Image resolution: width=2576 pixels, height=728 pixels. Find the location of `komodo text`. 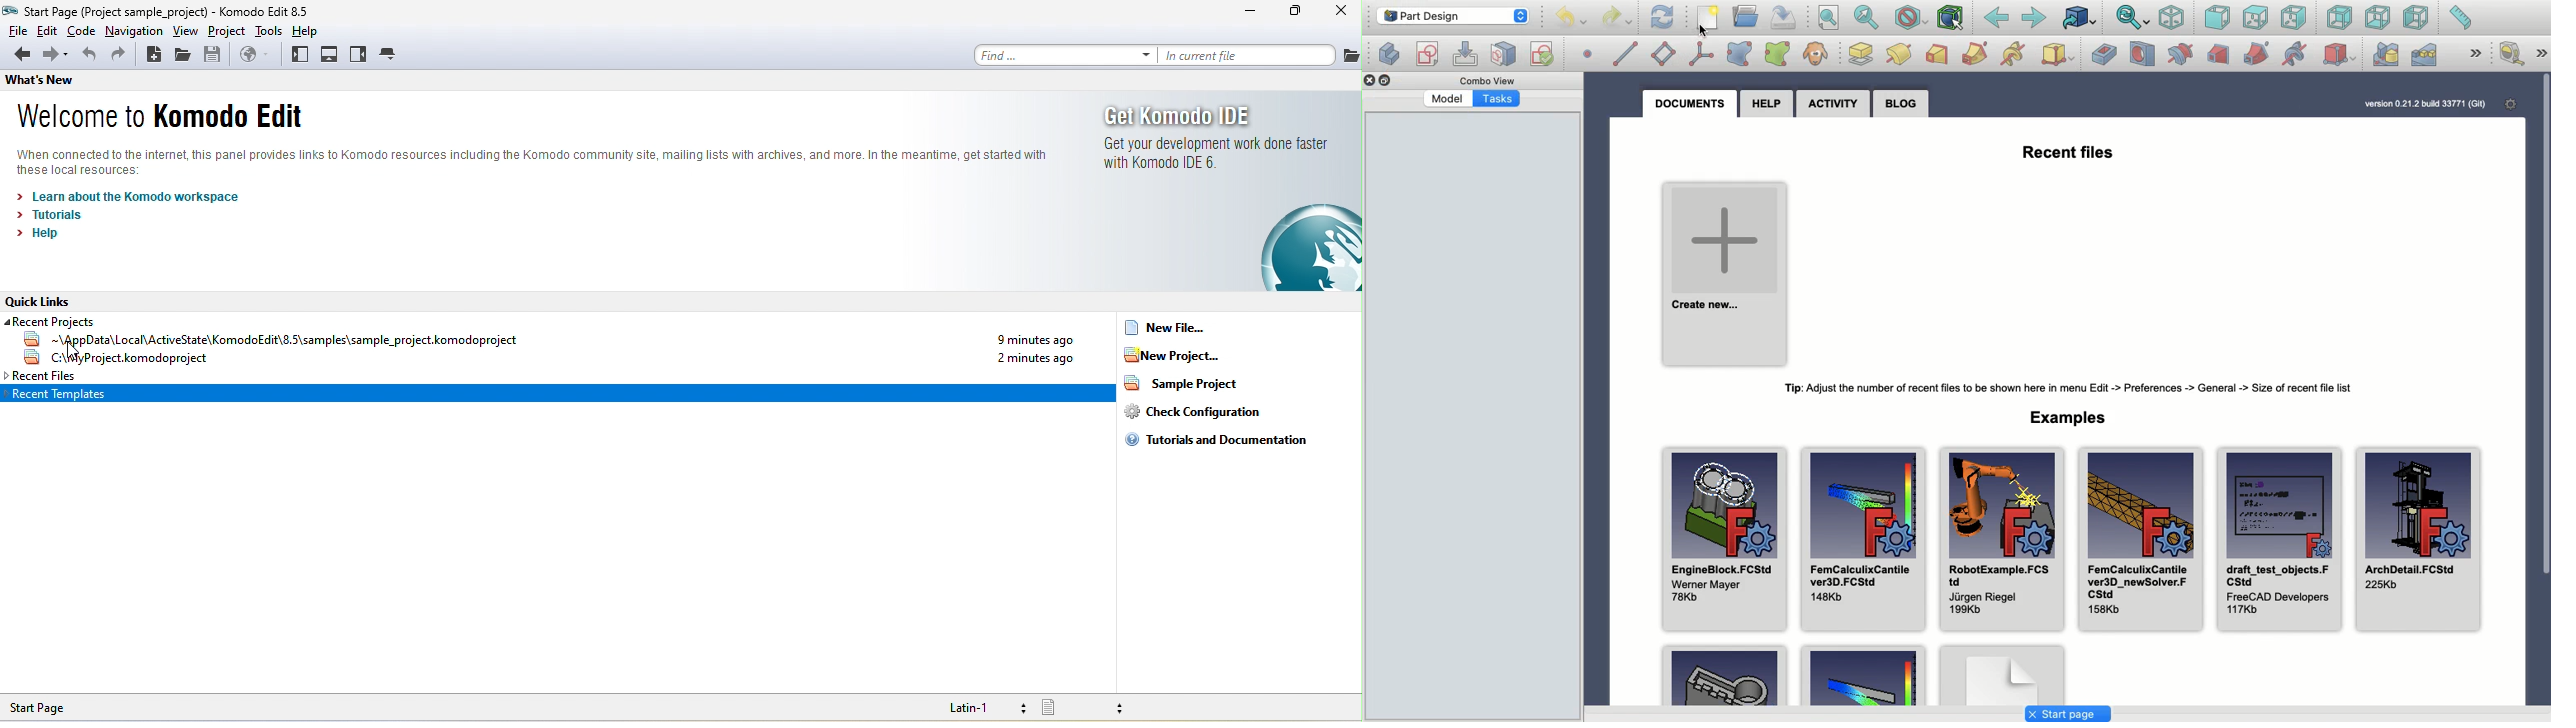

komodo text is located at coordinates (535, 164).